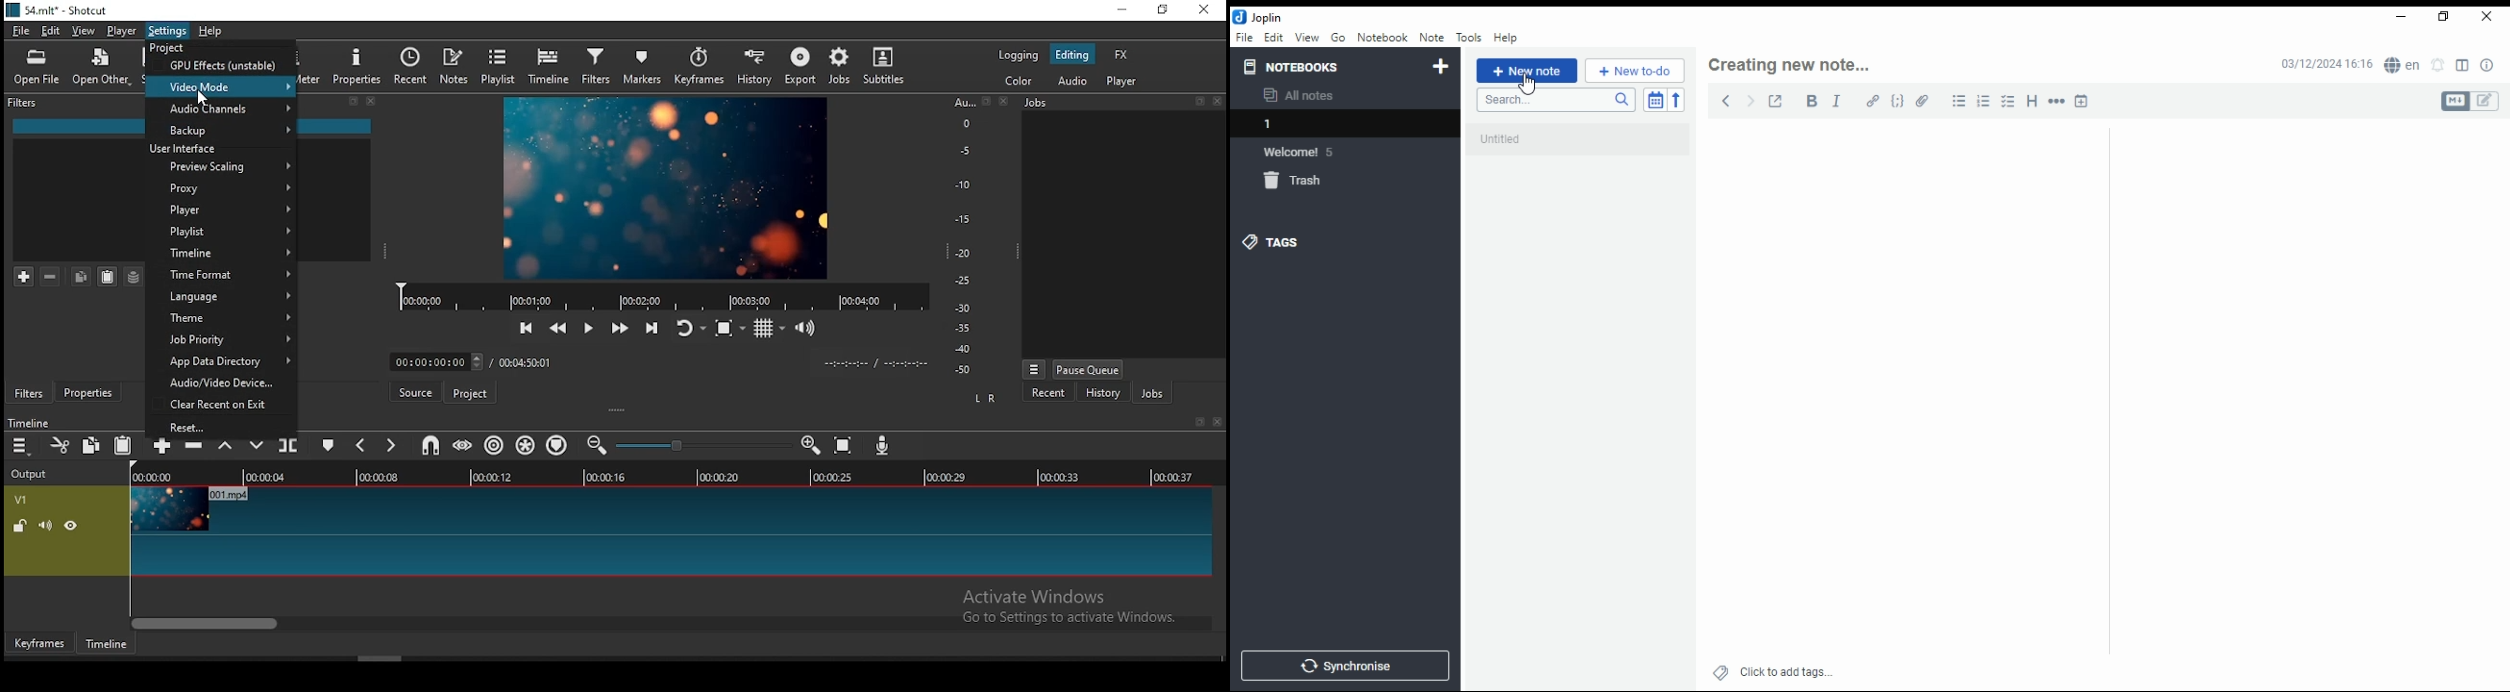  What do you see at coordinates (883, 445) in the screenshot?
I see `record audio` at bounding box center [883, 445].